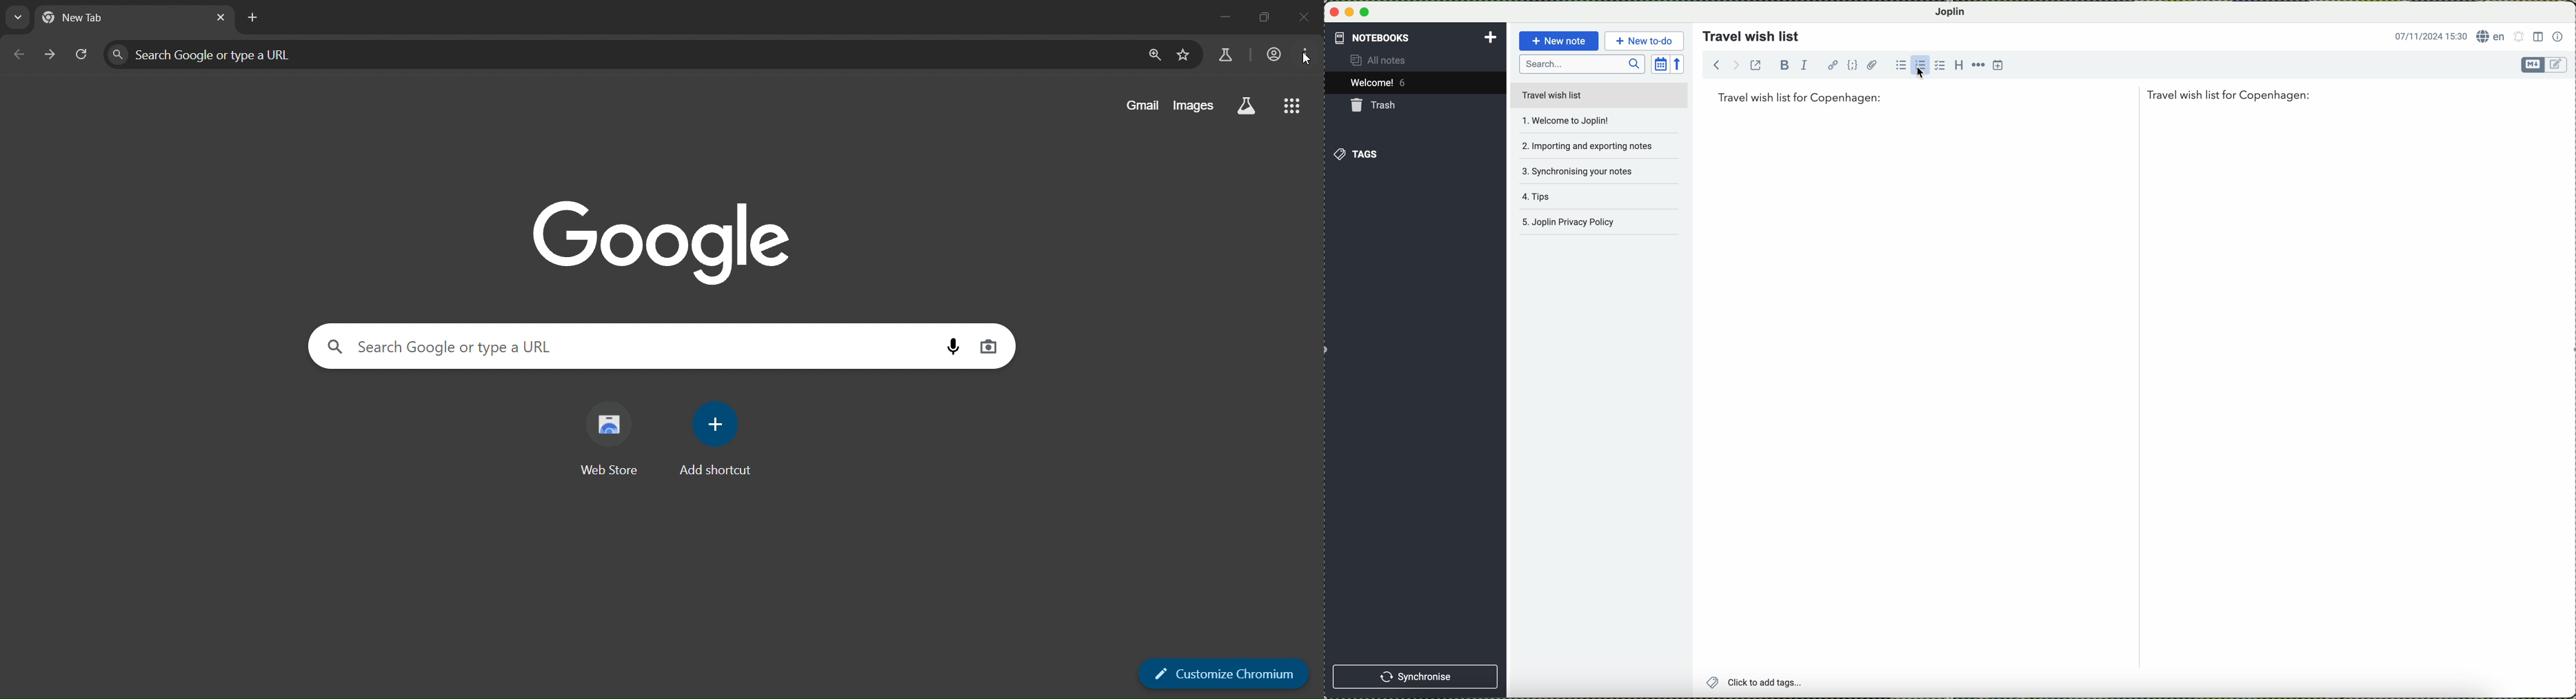 This screenshot has height=700, width=2576. I want to click on tags, so click(1357, 154).